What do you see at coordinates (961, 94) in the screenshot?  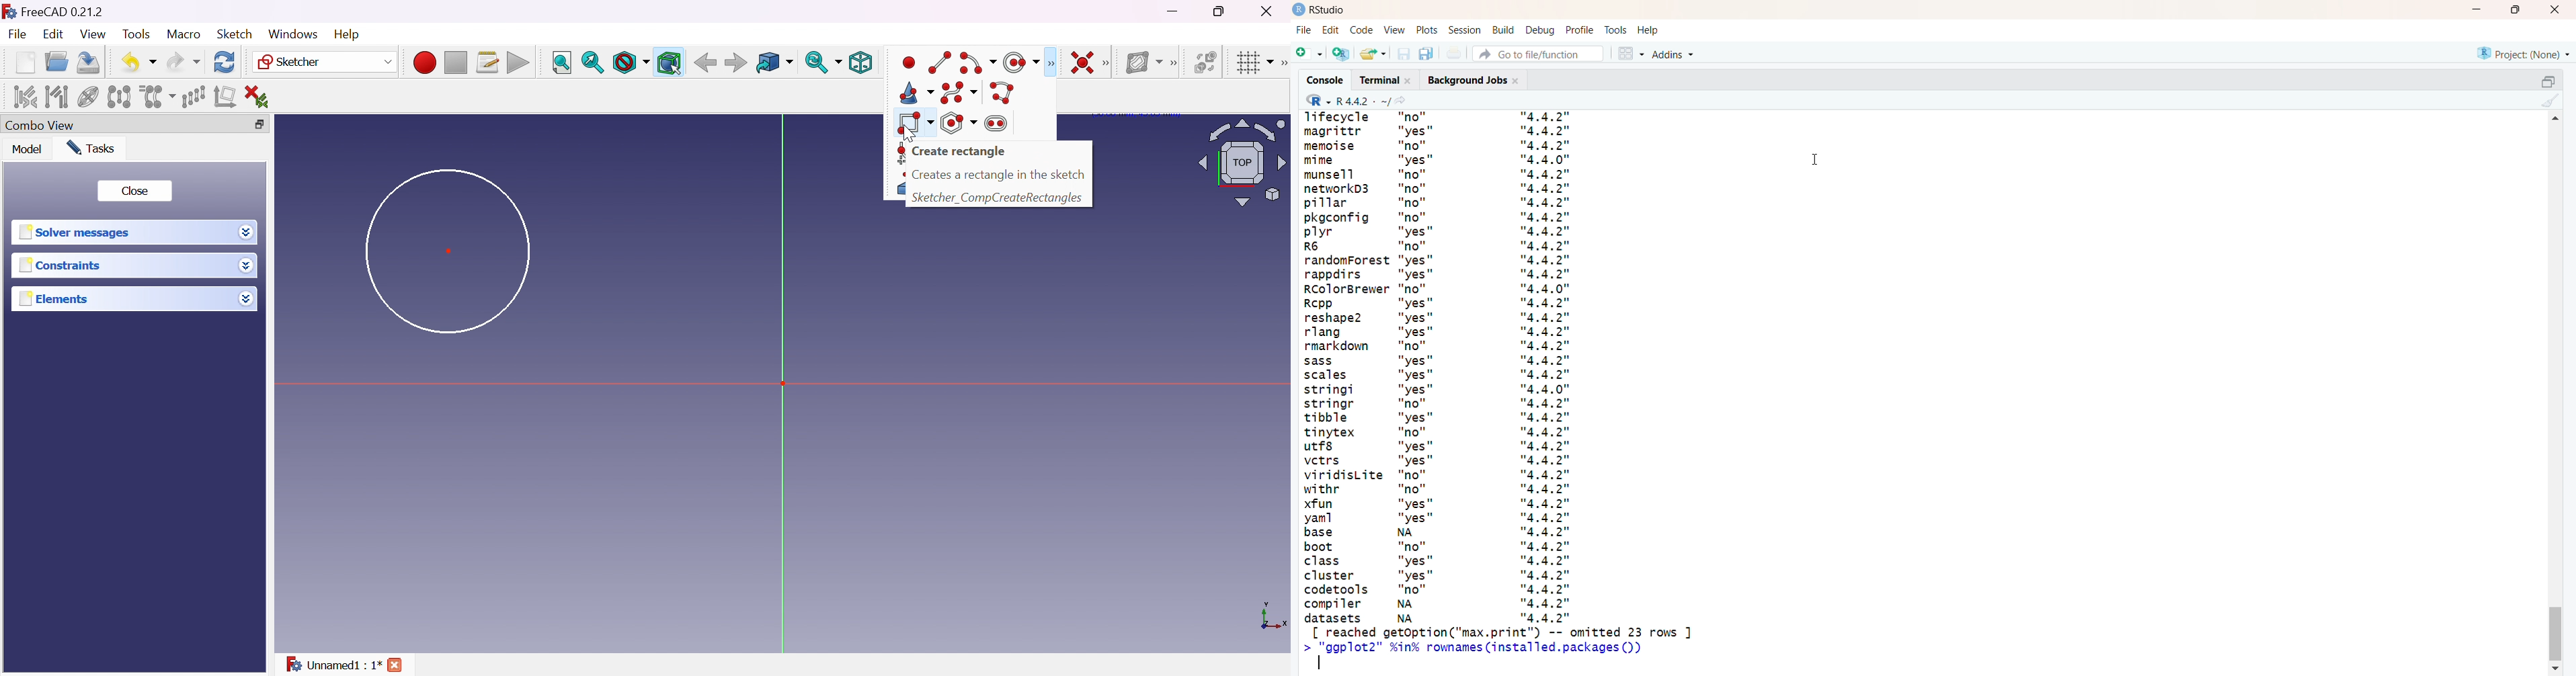 I see `create B-spline` at bounding box center [961, 94].